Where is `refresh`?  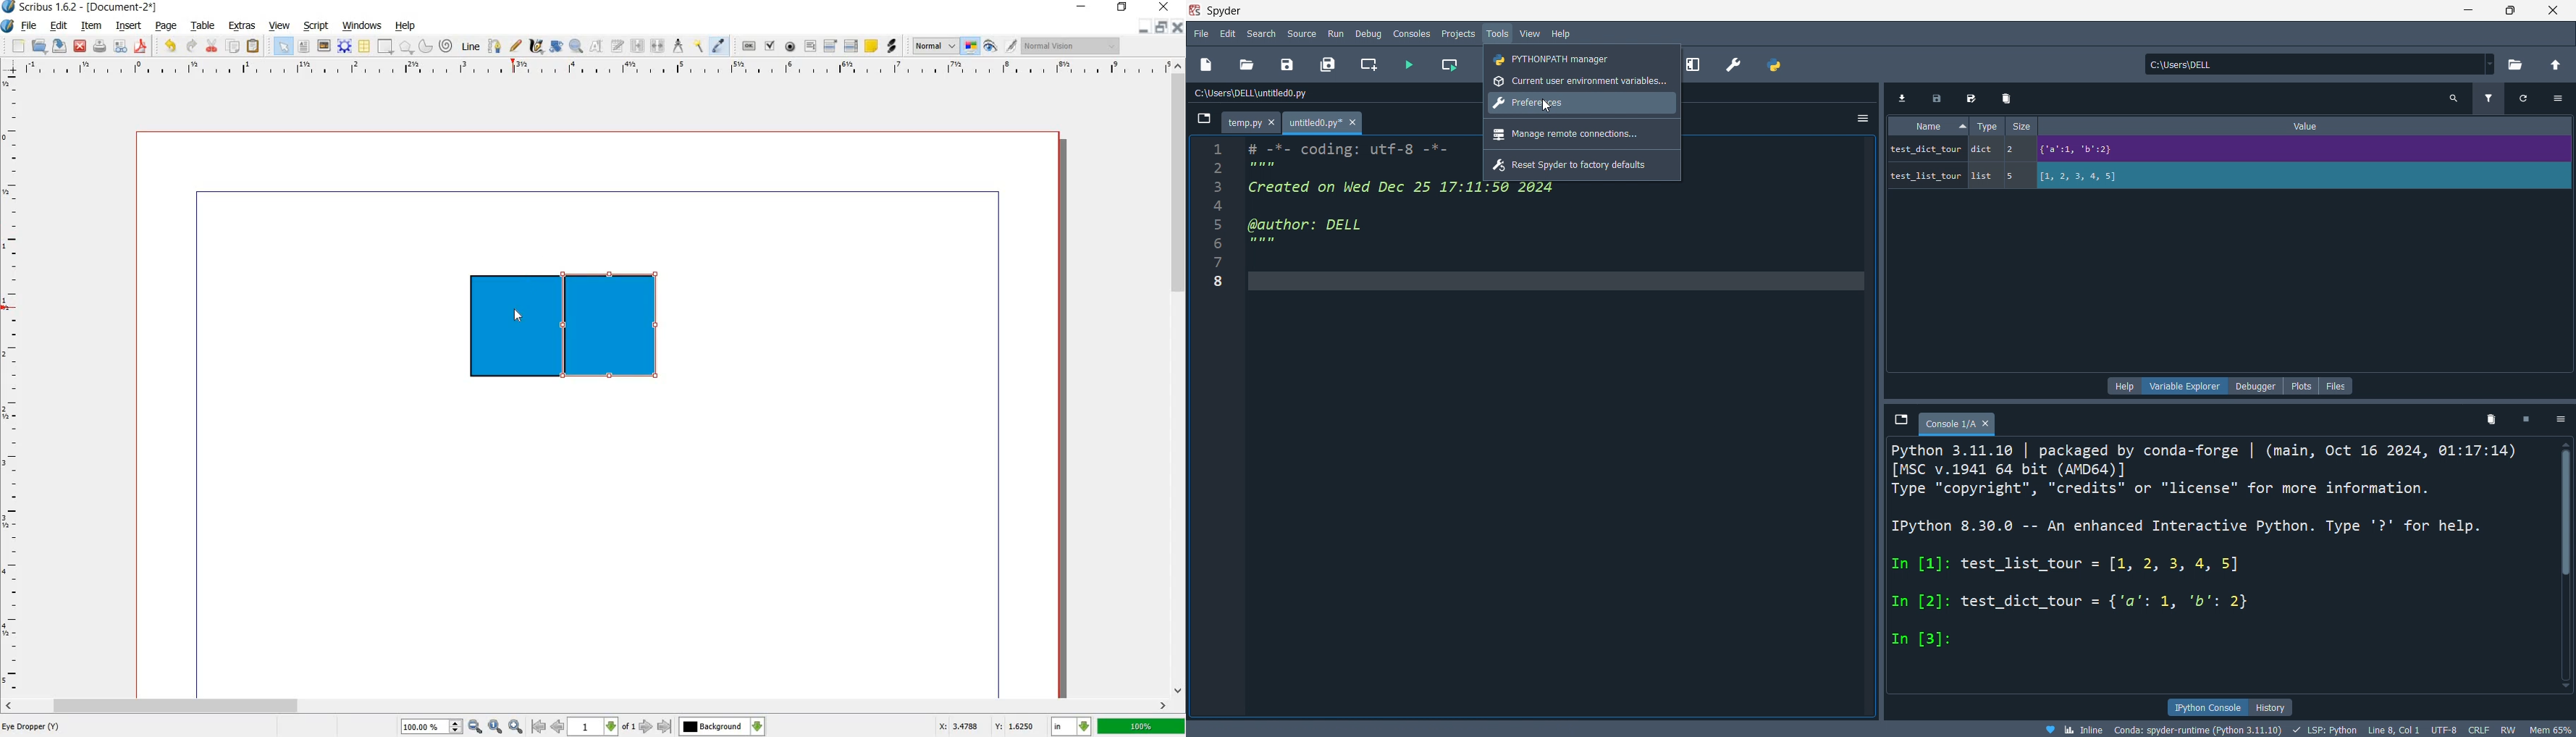
refresh is located at coordinates (2526, 101).